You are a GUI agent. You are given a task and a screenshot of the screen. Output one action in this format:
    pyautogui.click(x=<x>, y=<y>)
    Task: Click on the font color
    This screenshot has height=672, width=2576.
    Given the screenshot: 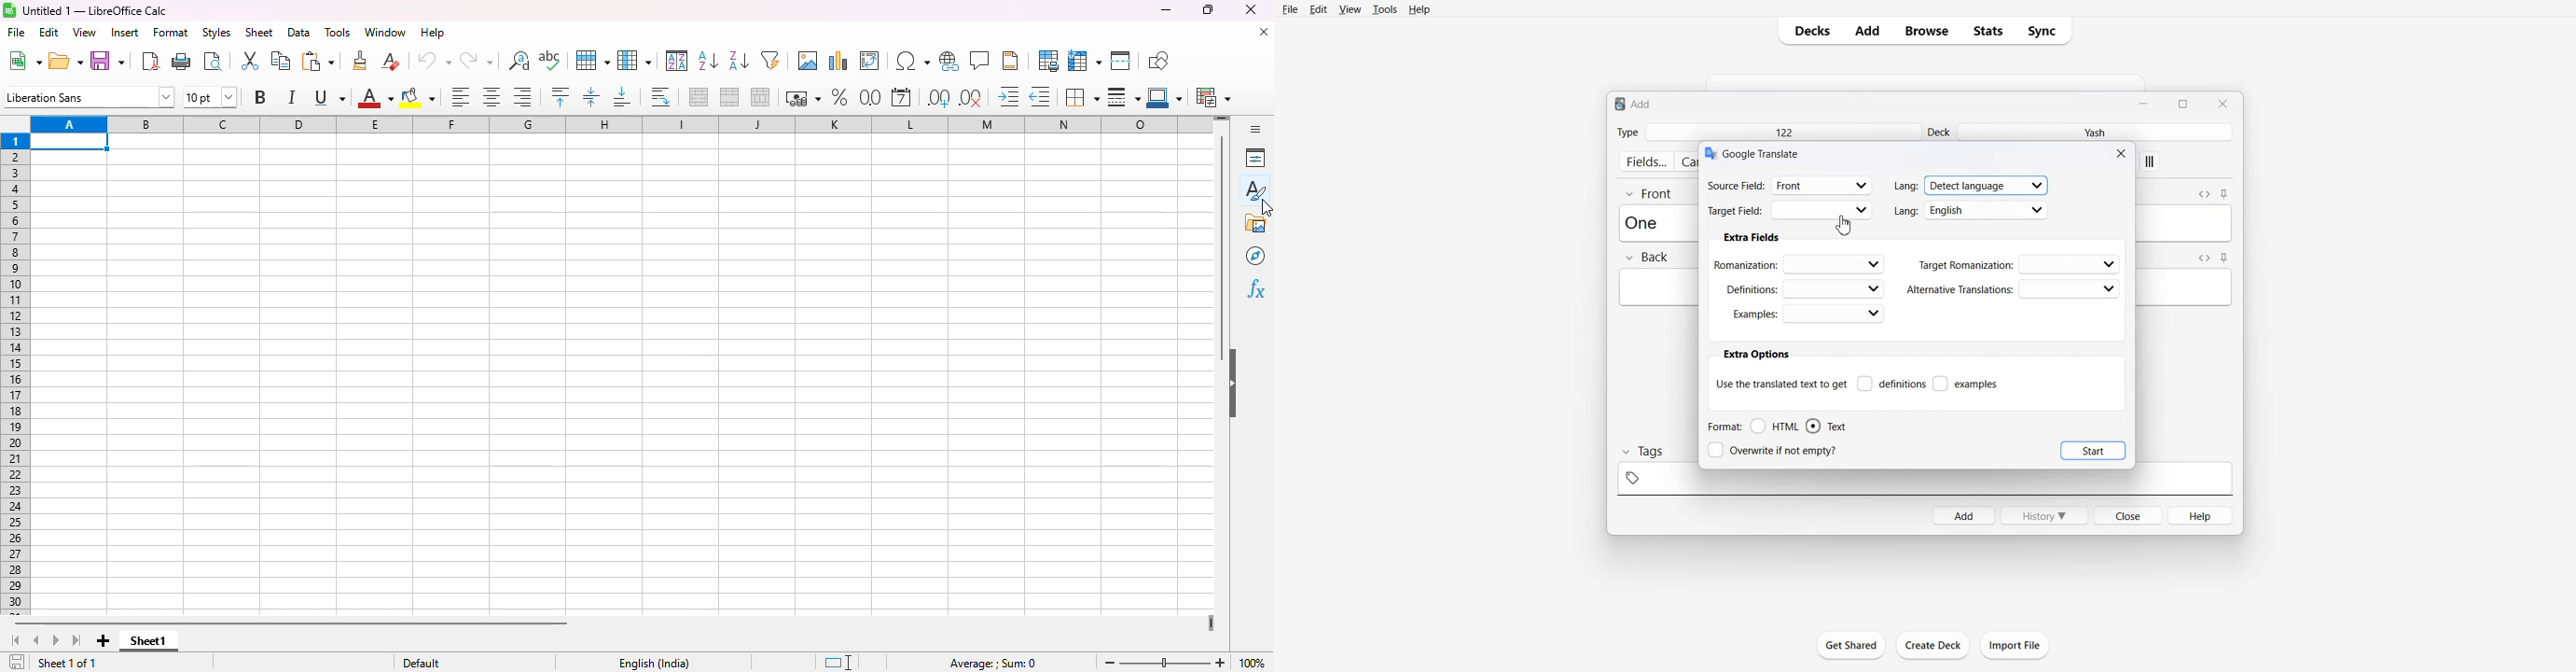 What is the action you would take?
    pyautogui.click(x=376, y=97)
    